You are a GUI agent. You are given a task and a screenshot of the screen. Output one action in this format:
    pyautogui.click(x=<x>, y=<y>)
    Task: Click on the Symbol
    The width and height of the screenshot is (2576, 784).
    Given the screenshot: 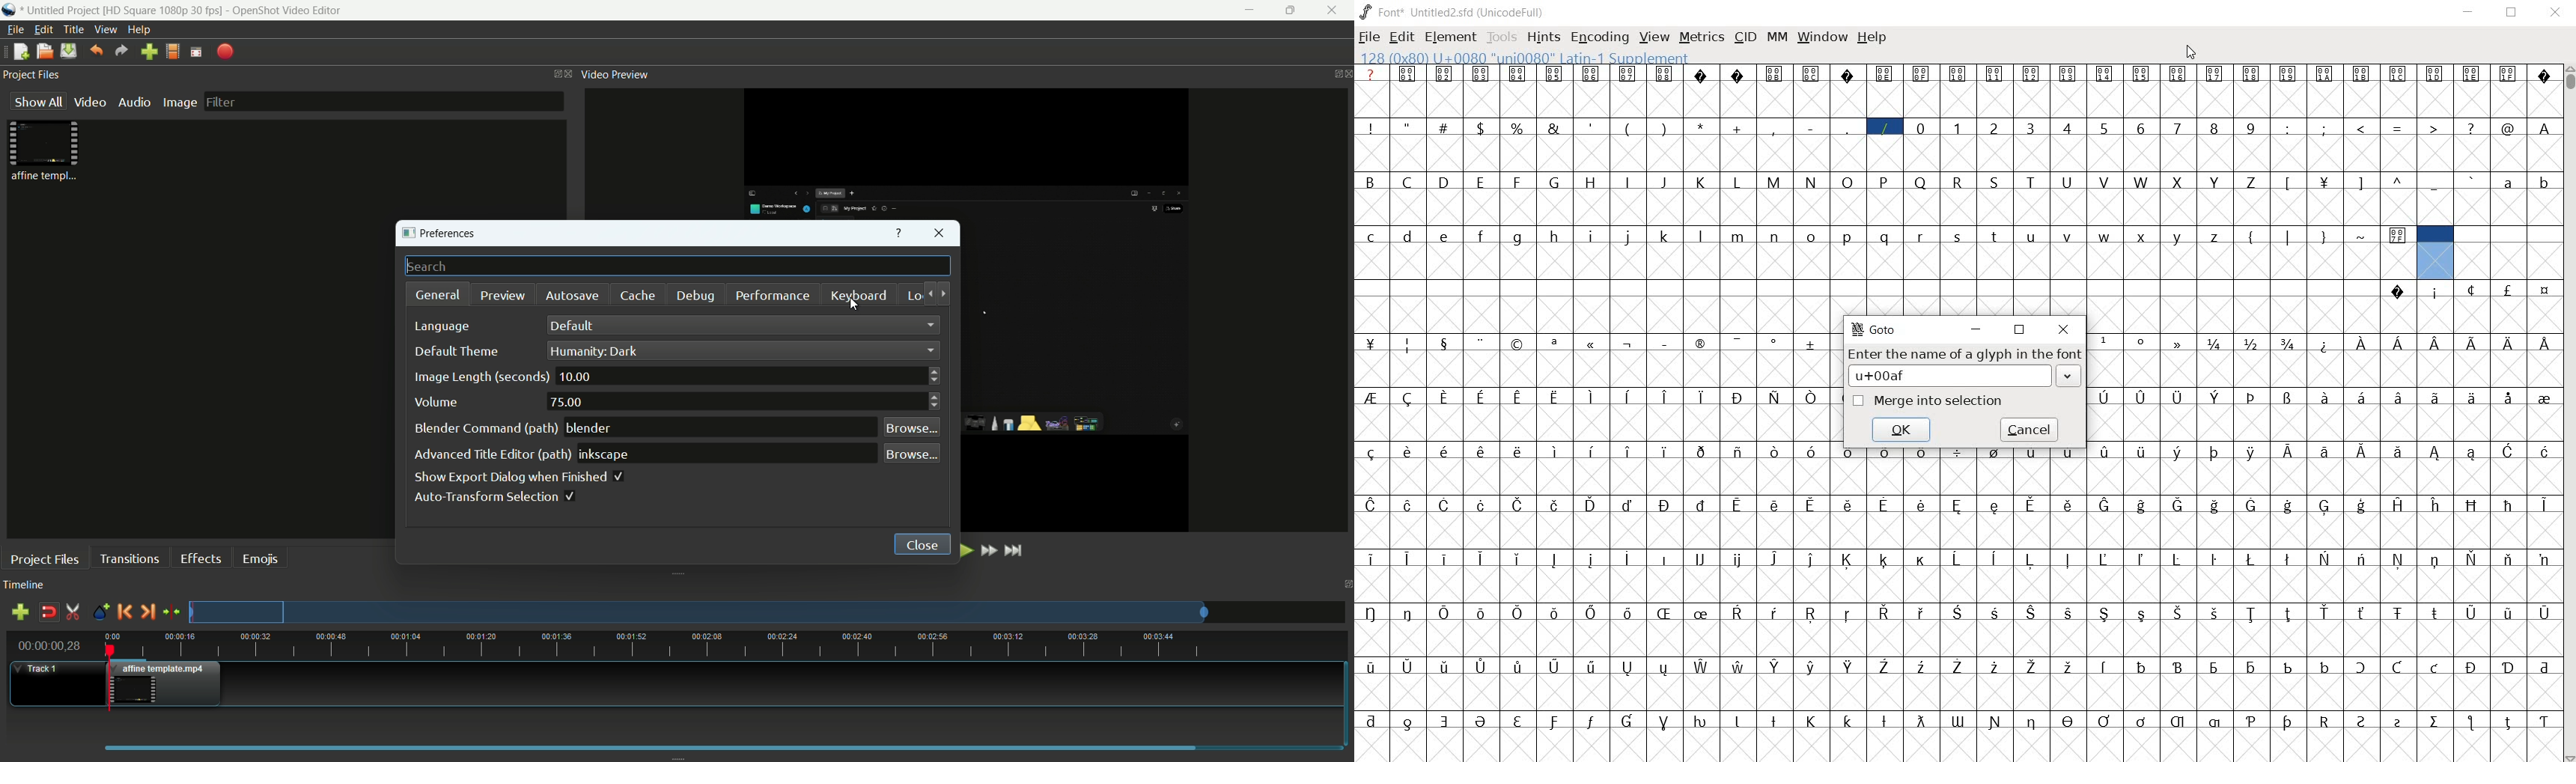 What is the action you would take?
    pyautogui.click(x=2473, y=559)
    